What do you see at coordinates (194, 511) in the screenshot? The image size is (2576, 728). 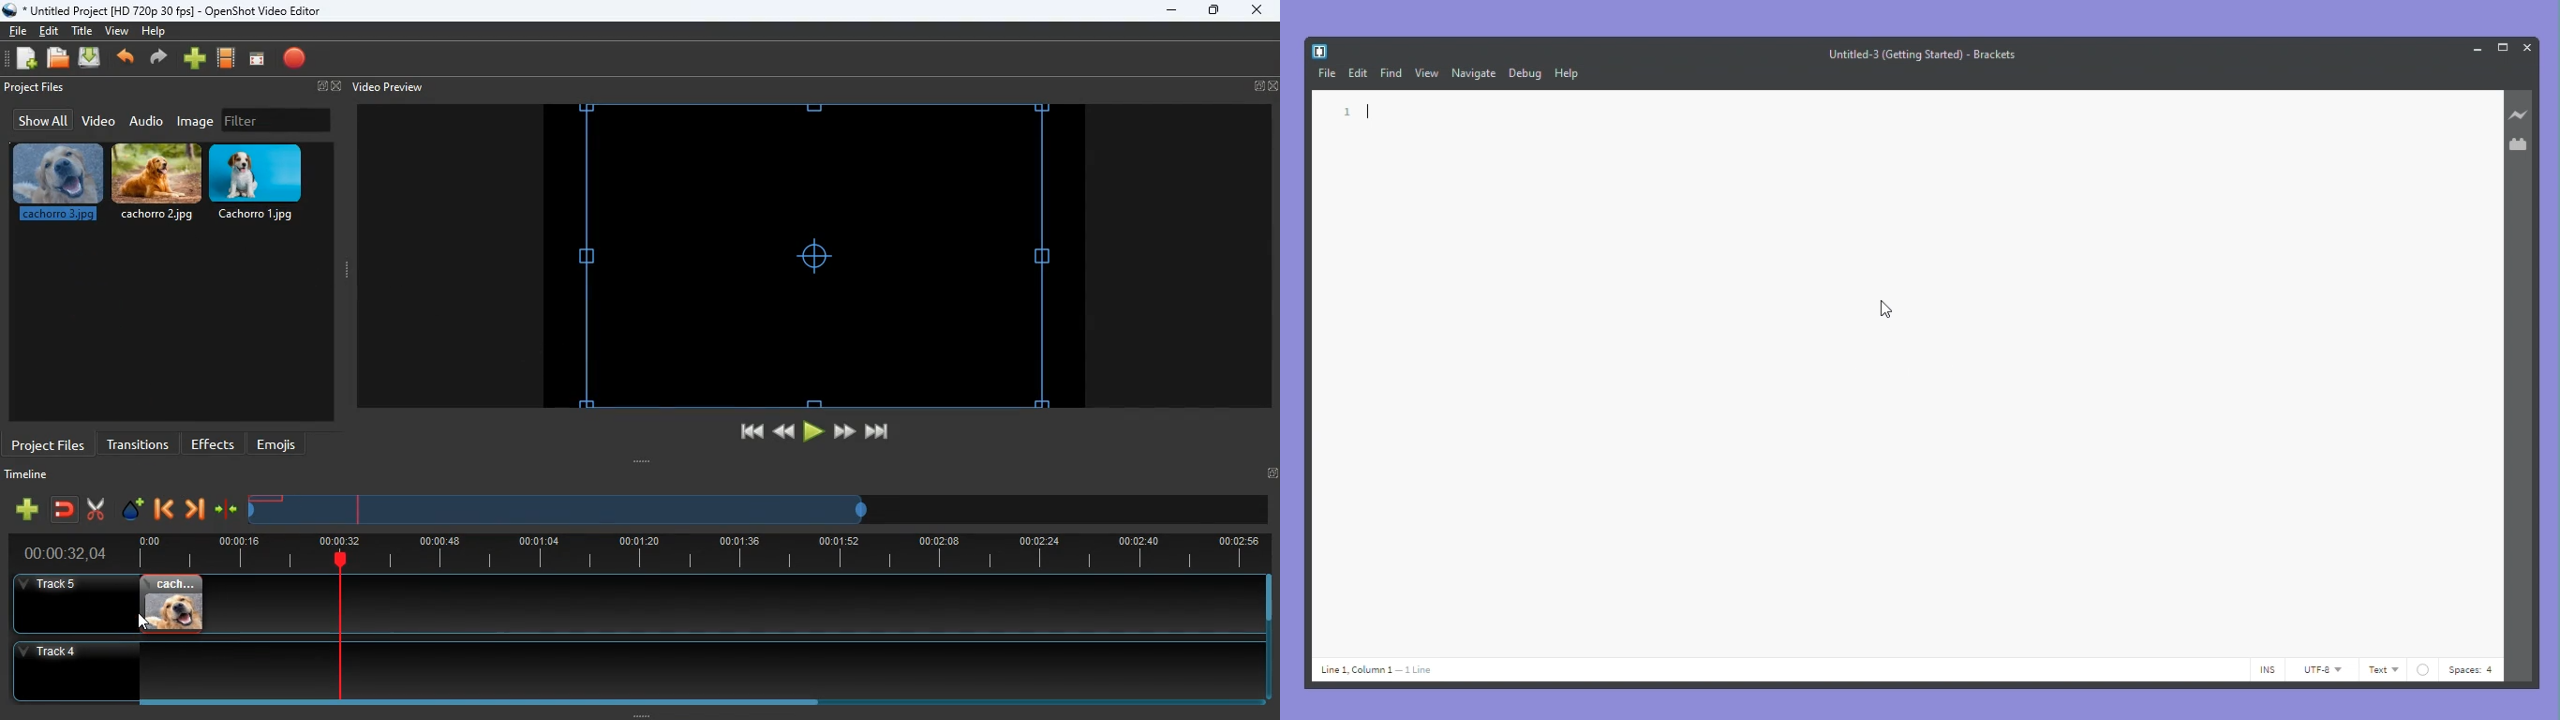 I see `forward` at bounding box center [194, 511].